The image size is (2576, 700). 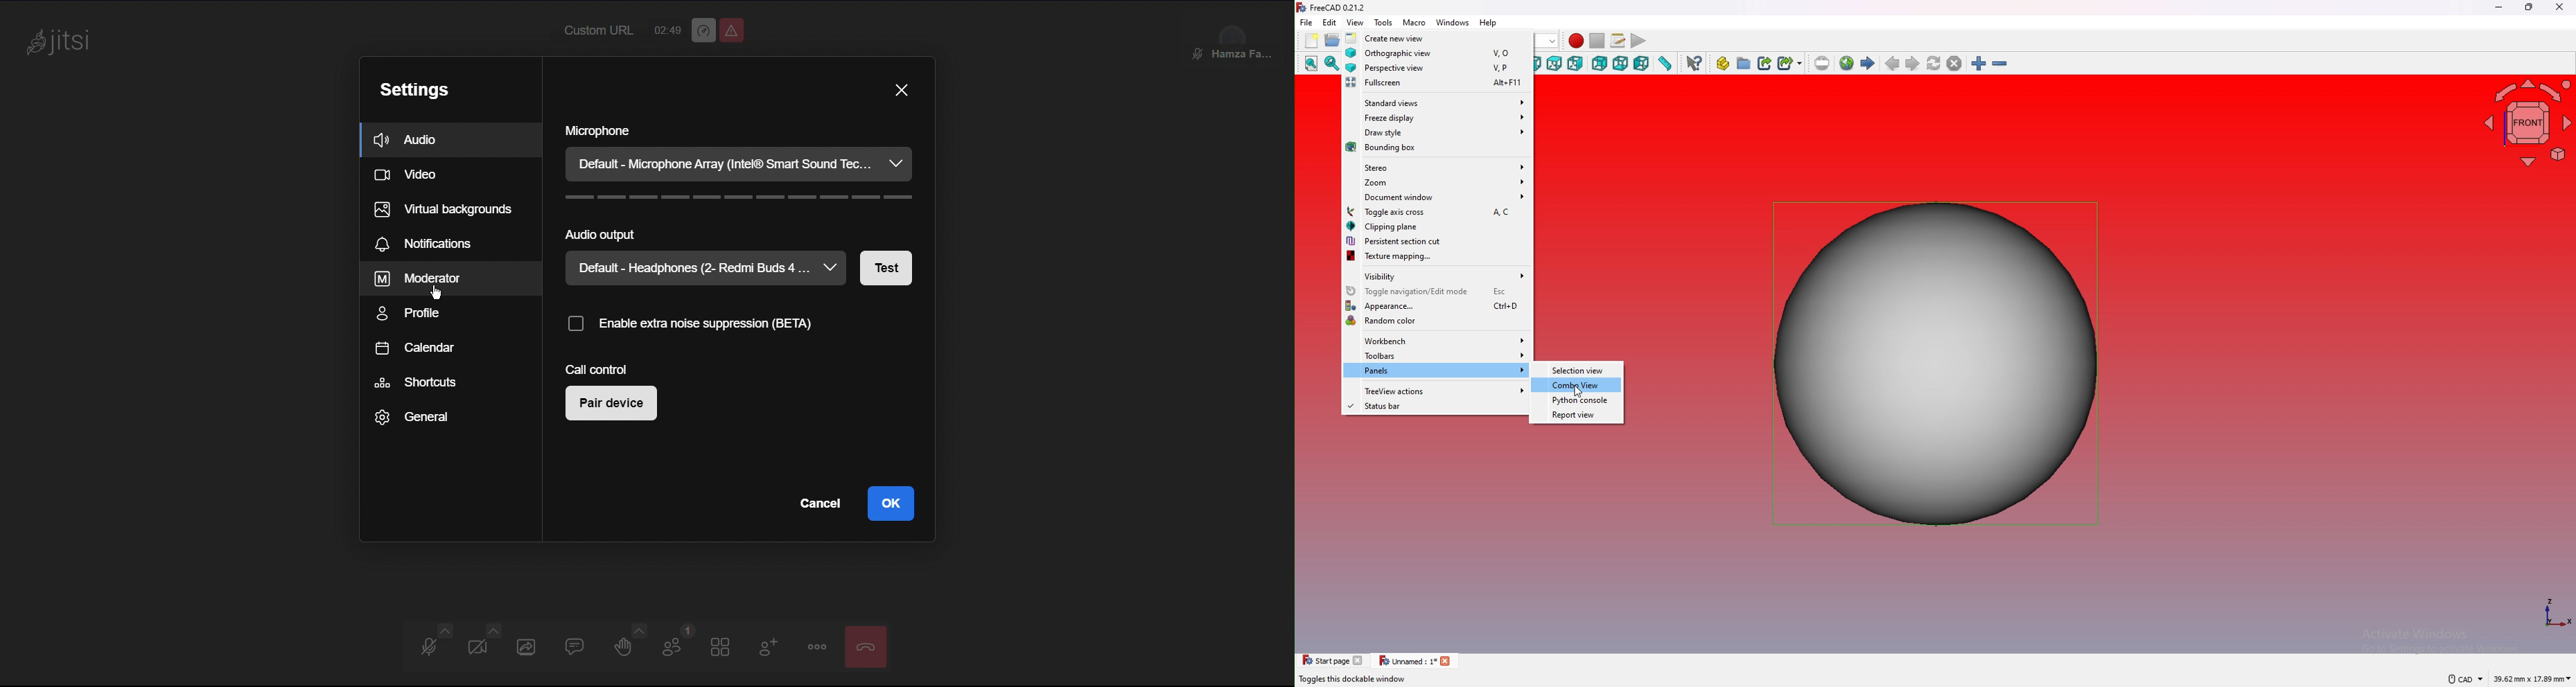 I want to click on windows, so click(x=1453, y=23).